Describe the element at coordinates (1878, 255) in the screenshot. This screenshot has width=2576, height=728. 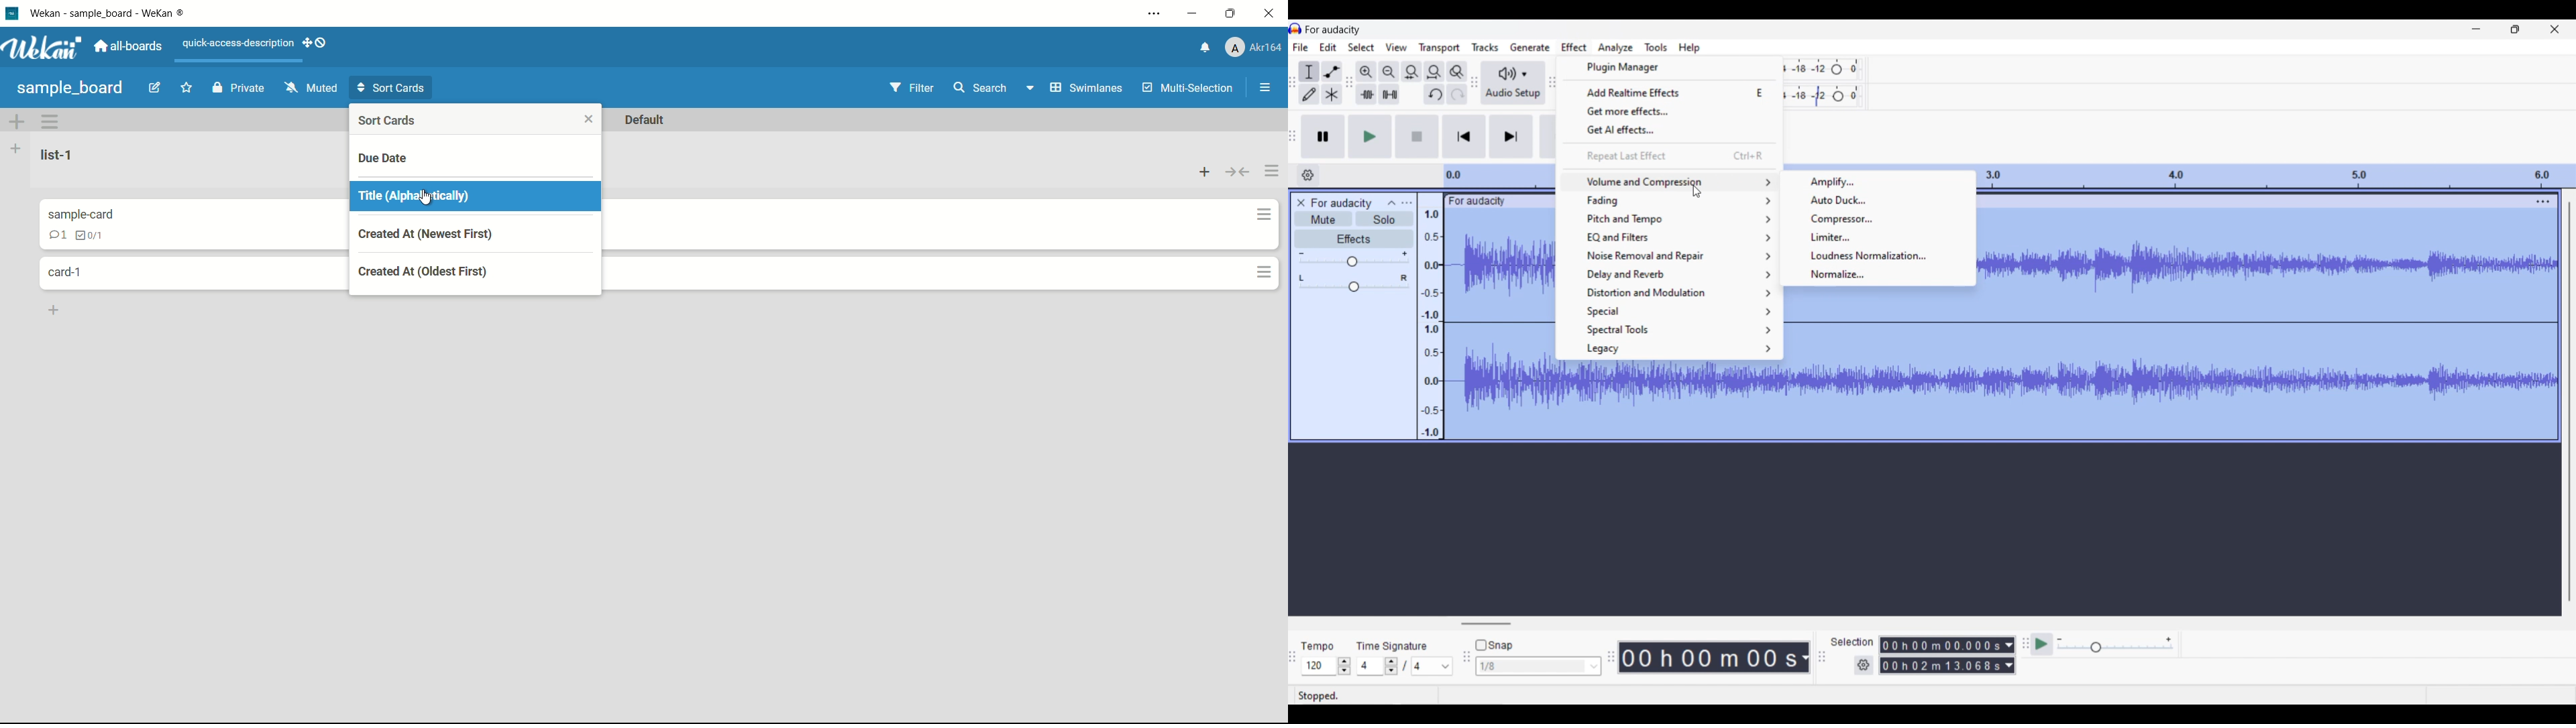
I see `Loudness normalization` at that location.